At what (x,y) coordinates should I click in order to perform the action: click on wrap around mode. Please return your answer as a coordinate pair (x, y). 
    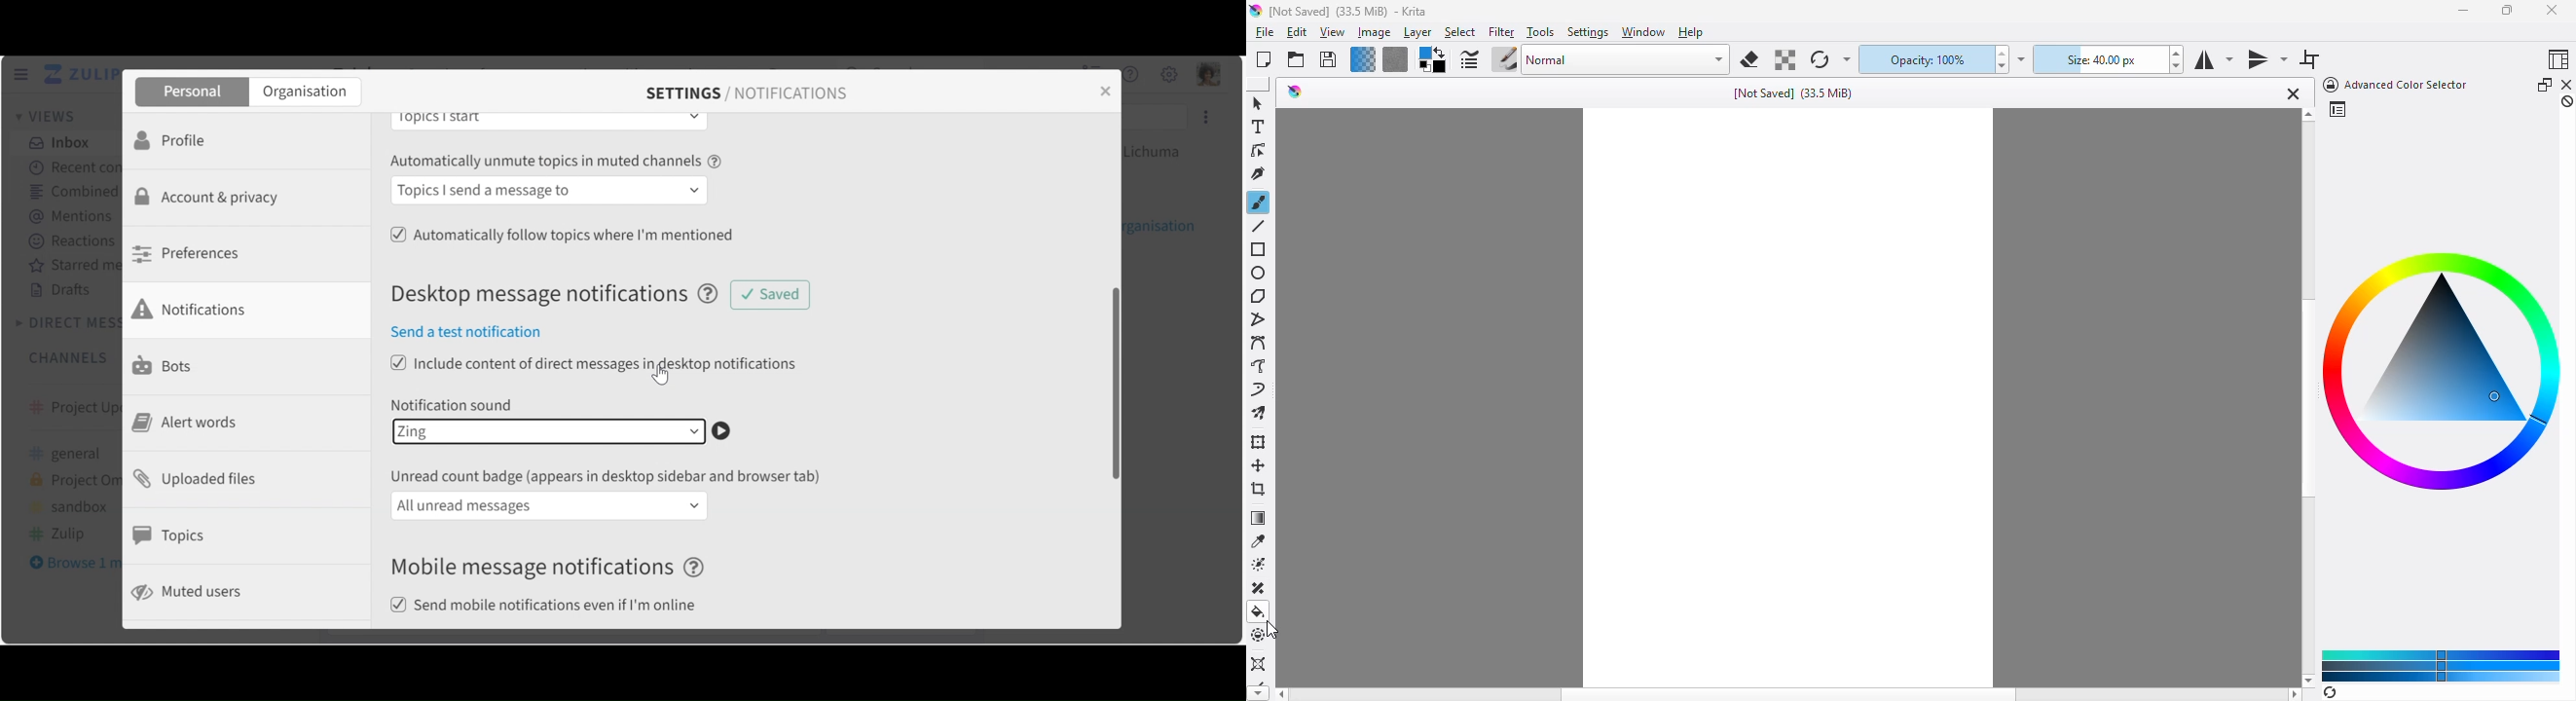
    Looking at the image, I should click on (2309, 59).